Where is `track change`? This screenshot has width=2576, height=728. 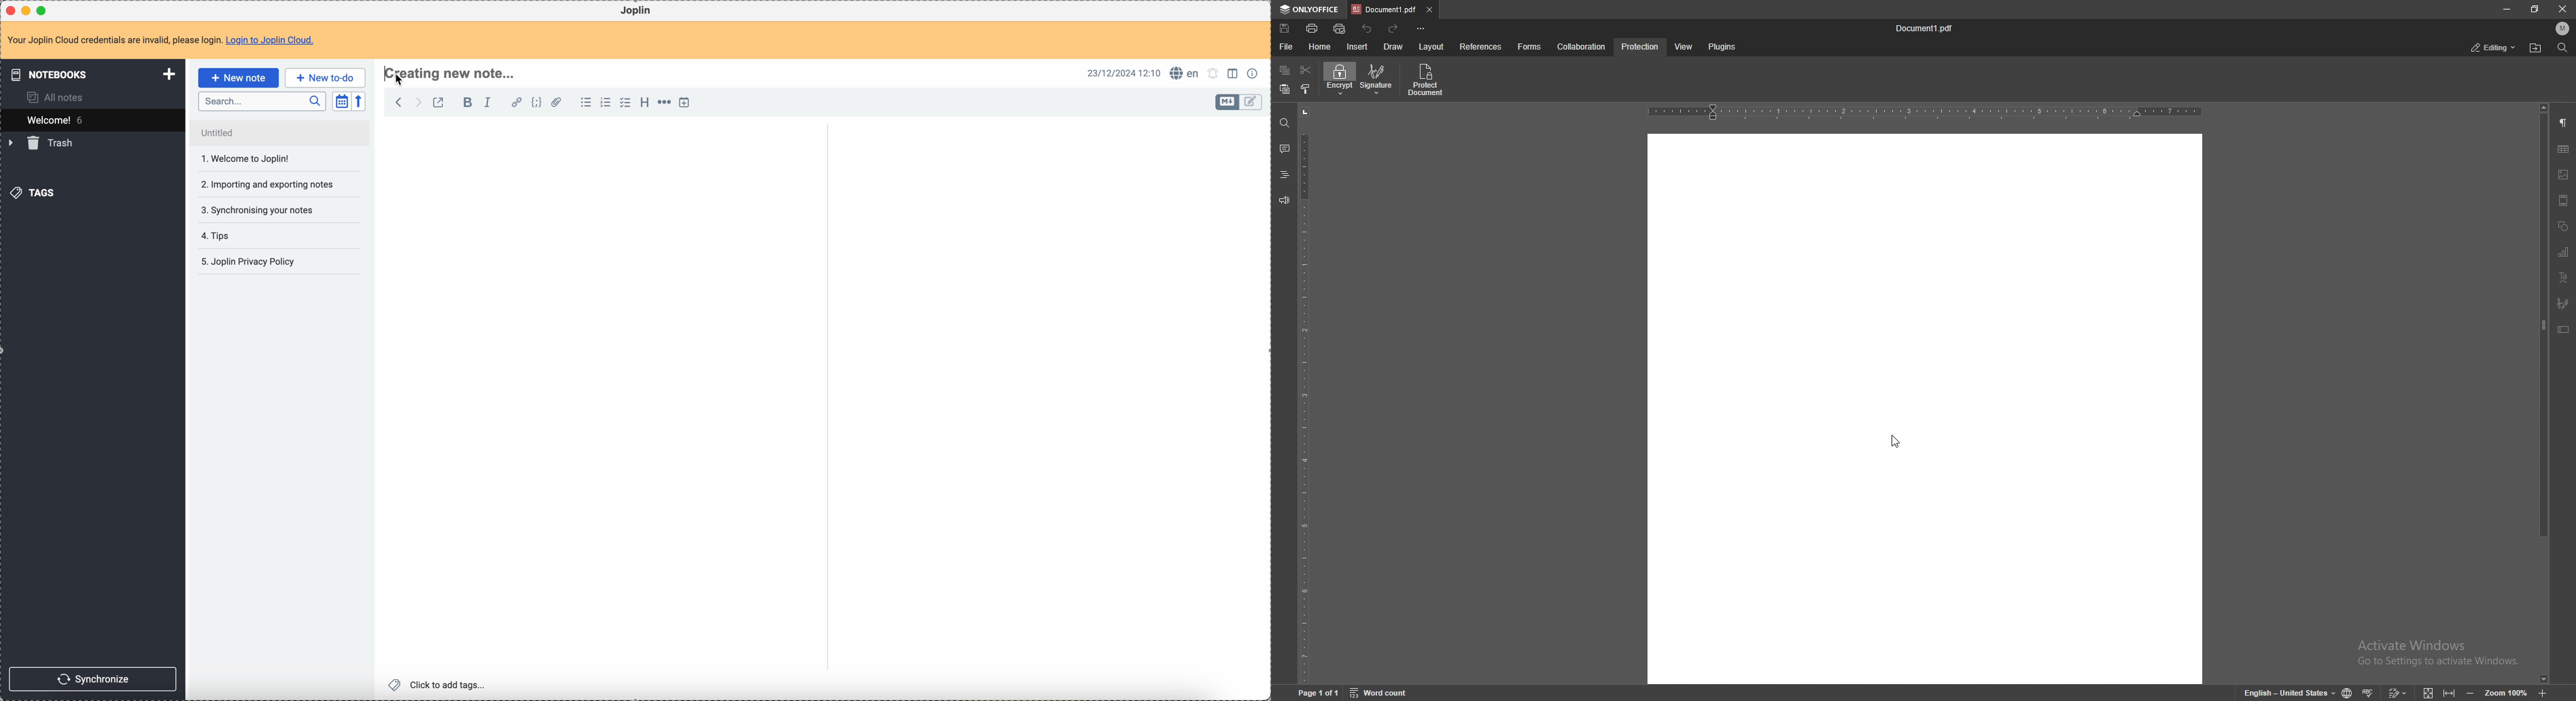
track change is located at coordinates (2399, 692).